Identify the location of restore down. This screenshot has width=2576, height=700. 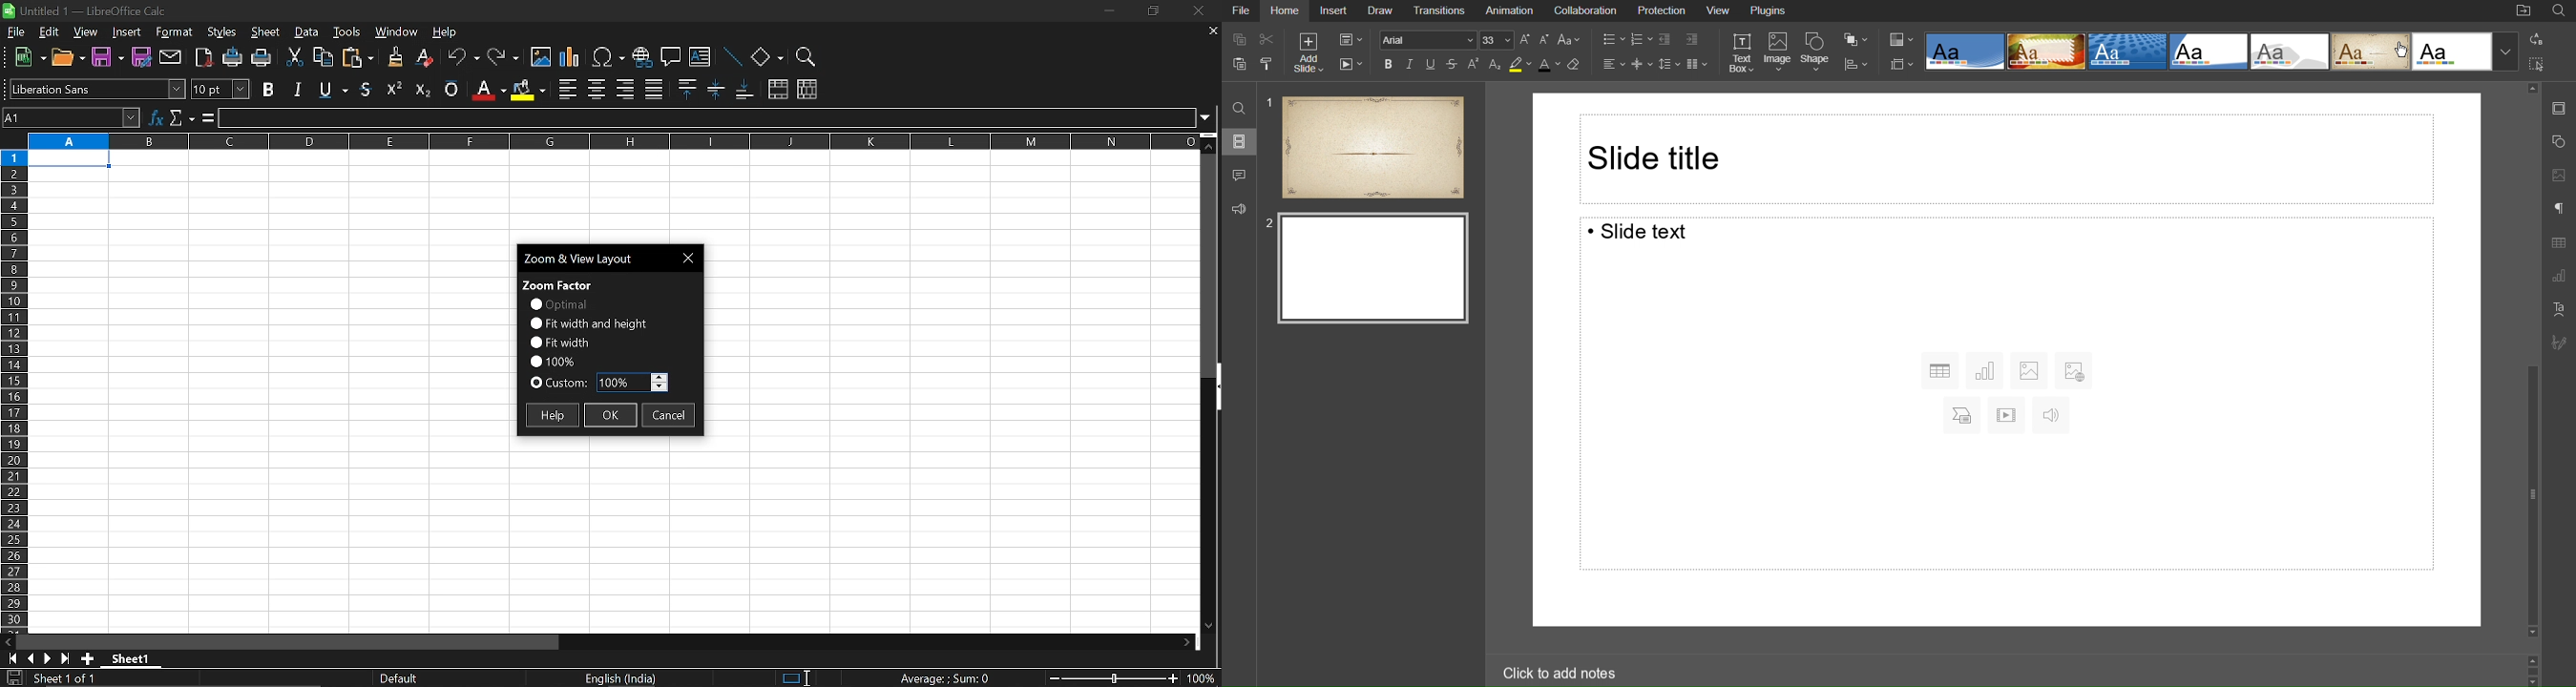
(1151, 12).